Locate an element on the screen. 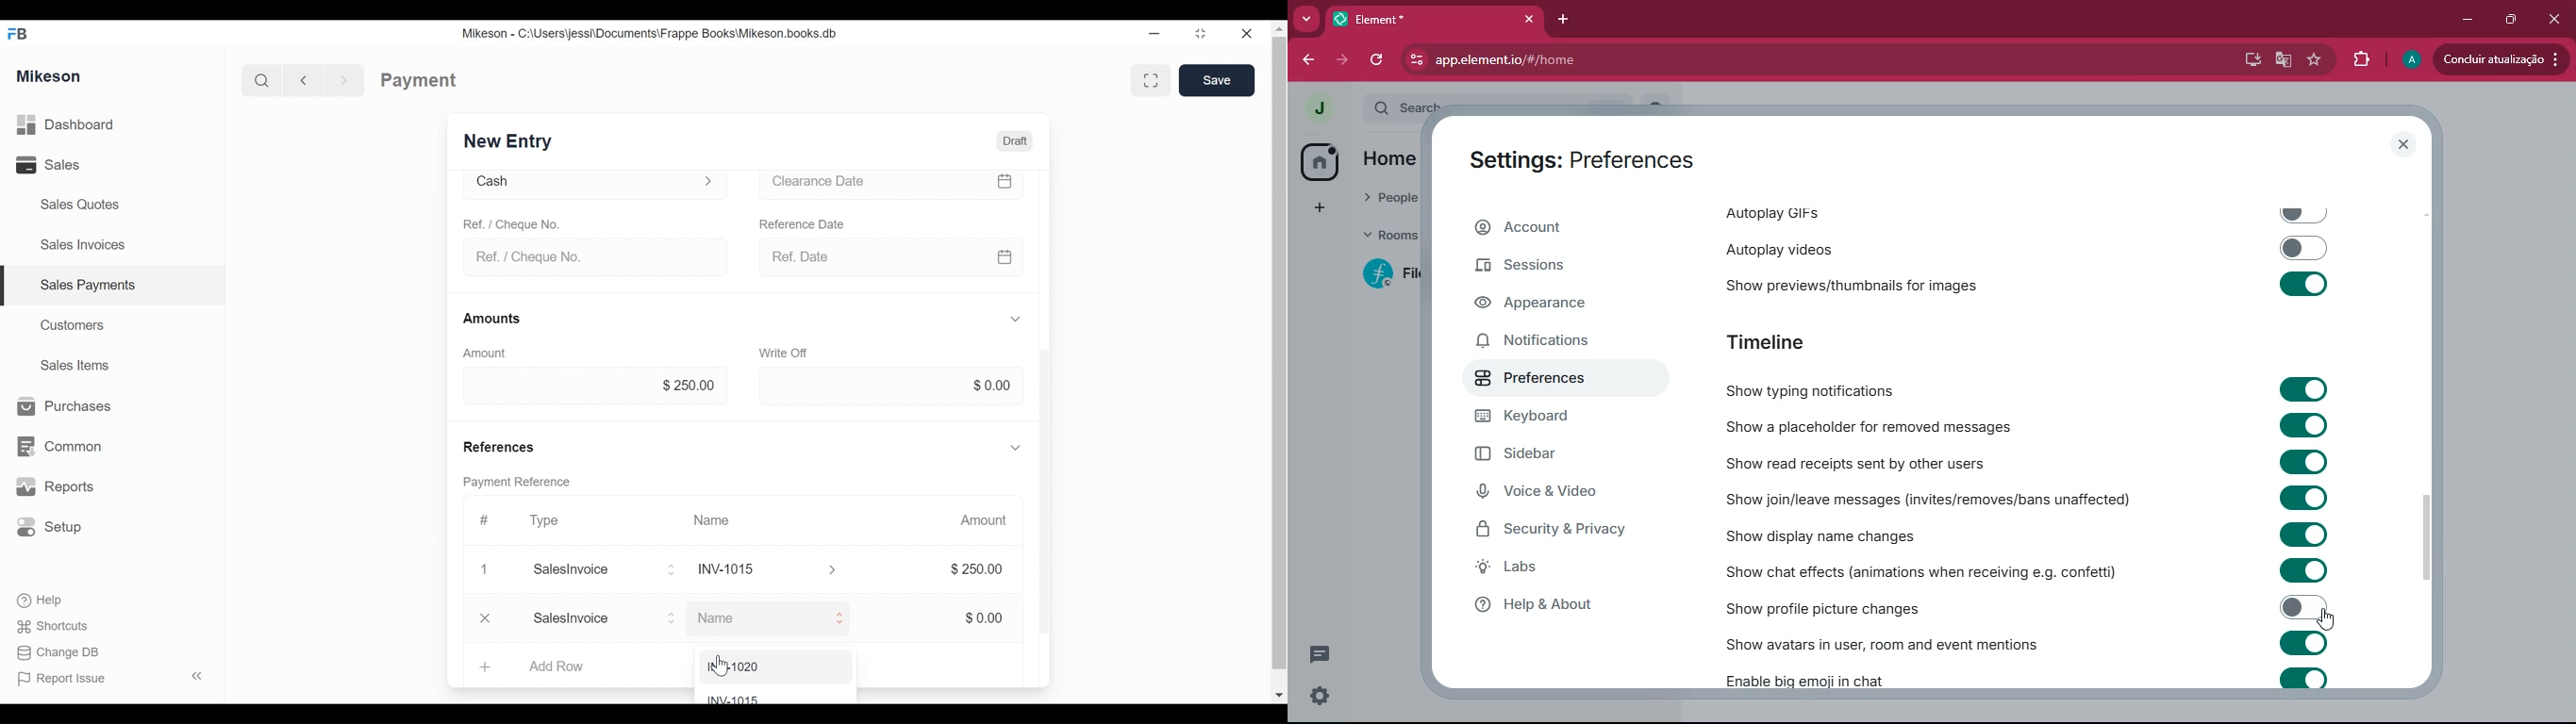 The image size is (2576, 728). Sales payments is located at coordinates (91, 284).